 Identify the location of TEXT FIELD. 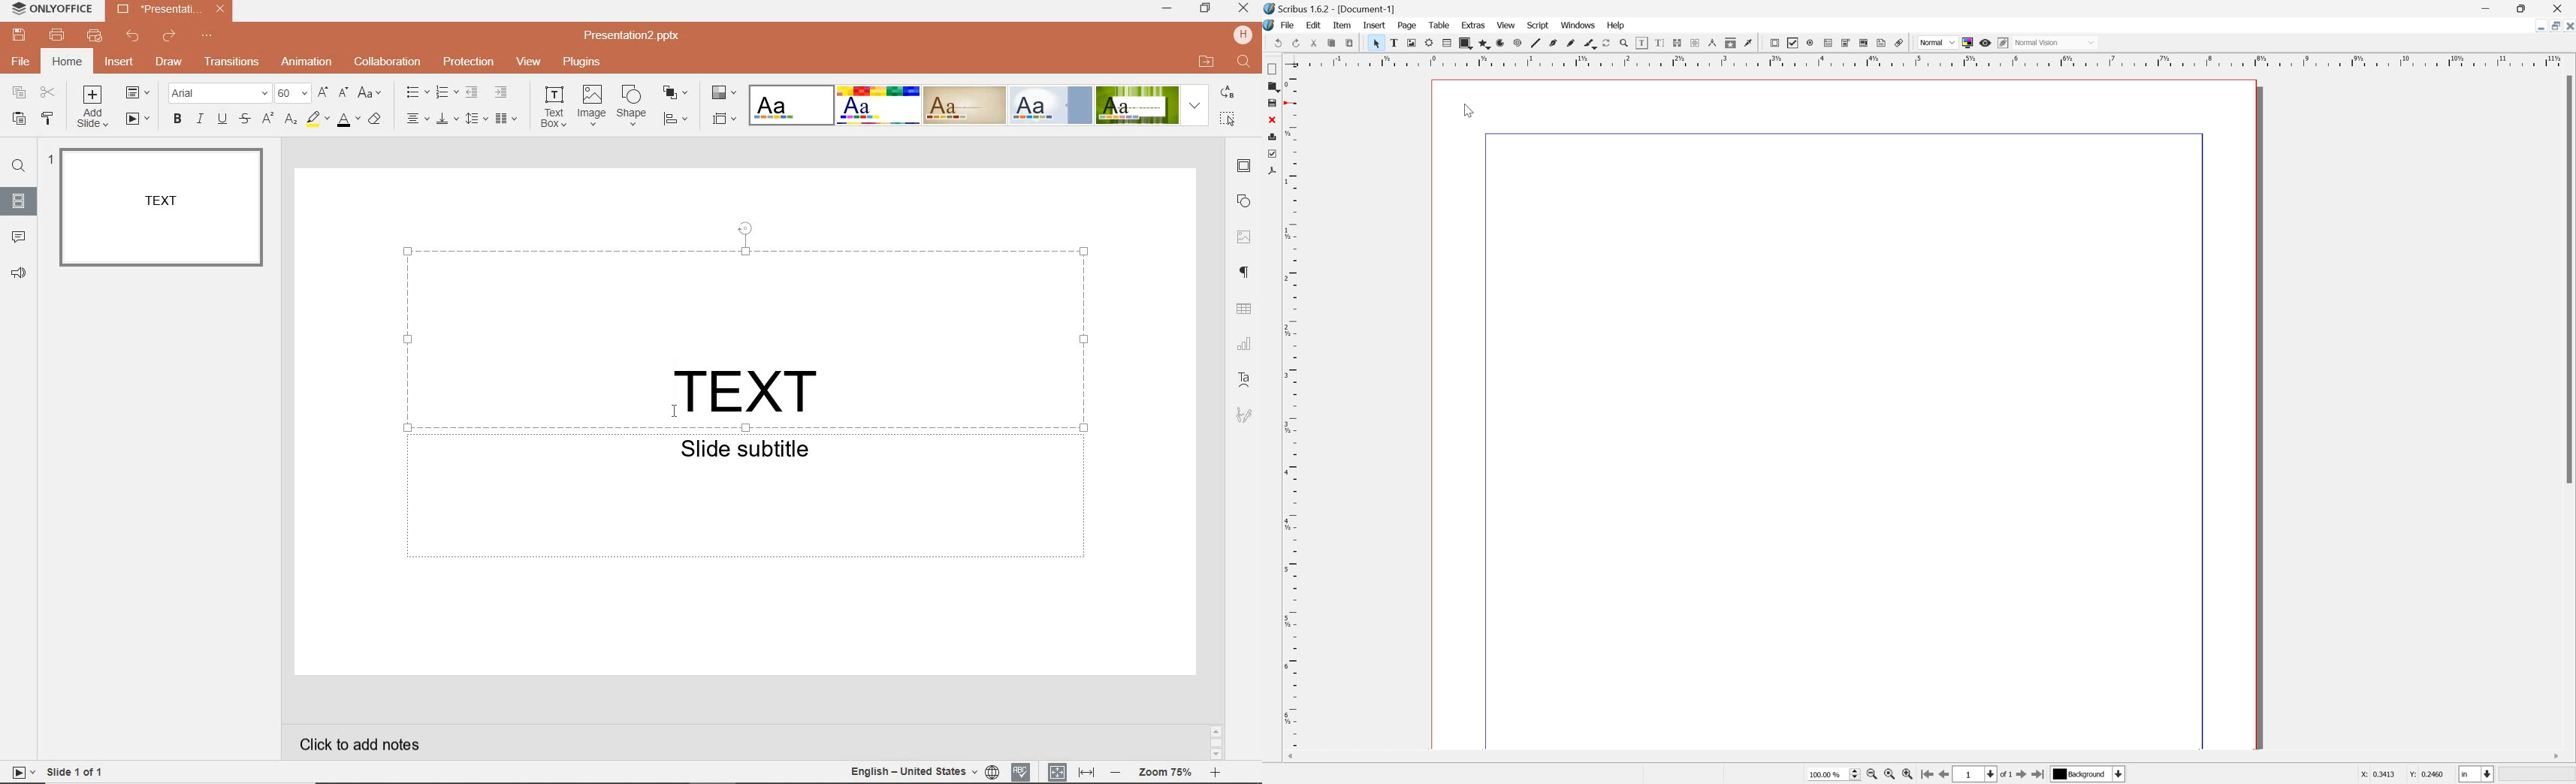
(747, 501).